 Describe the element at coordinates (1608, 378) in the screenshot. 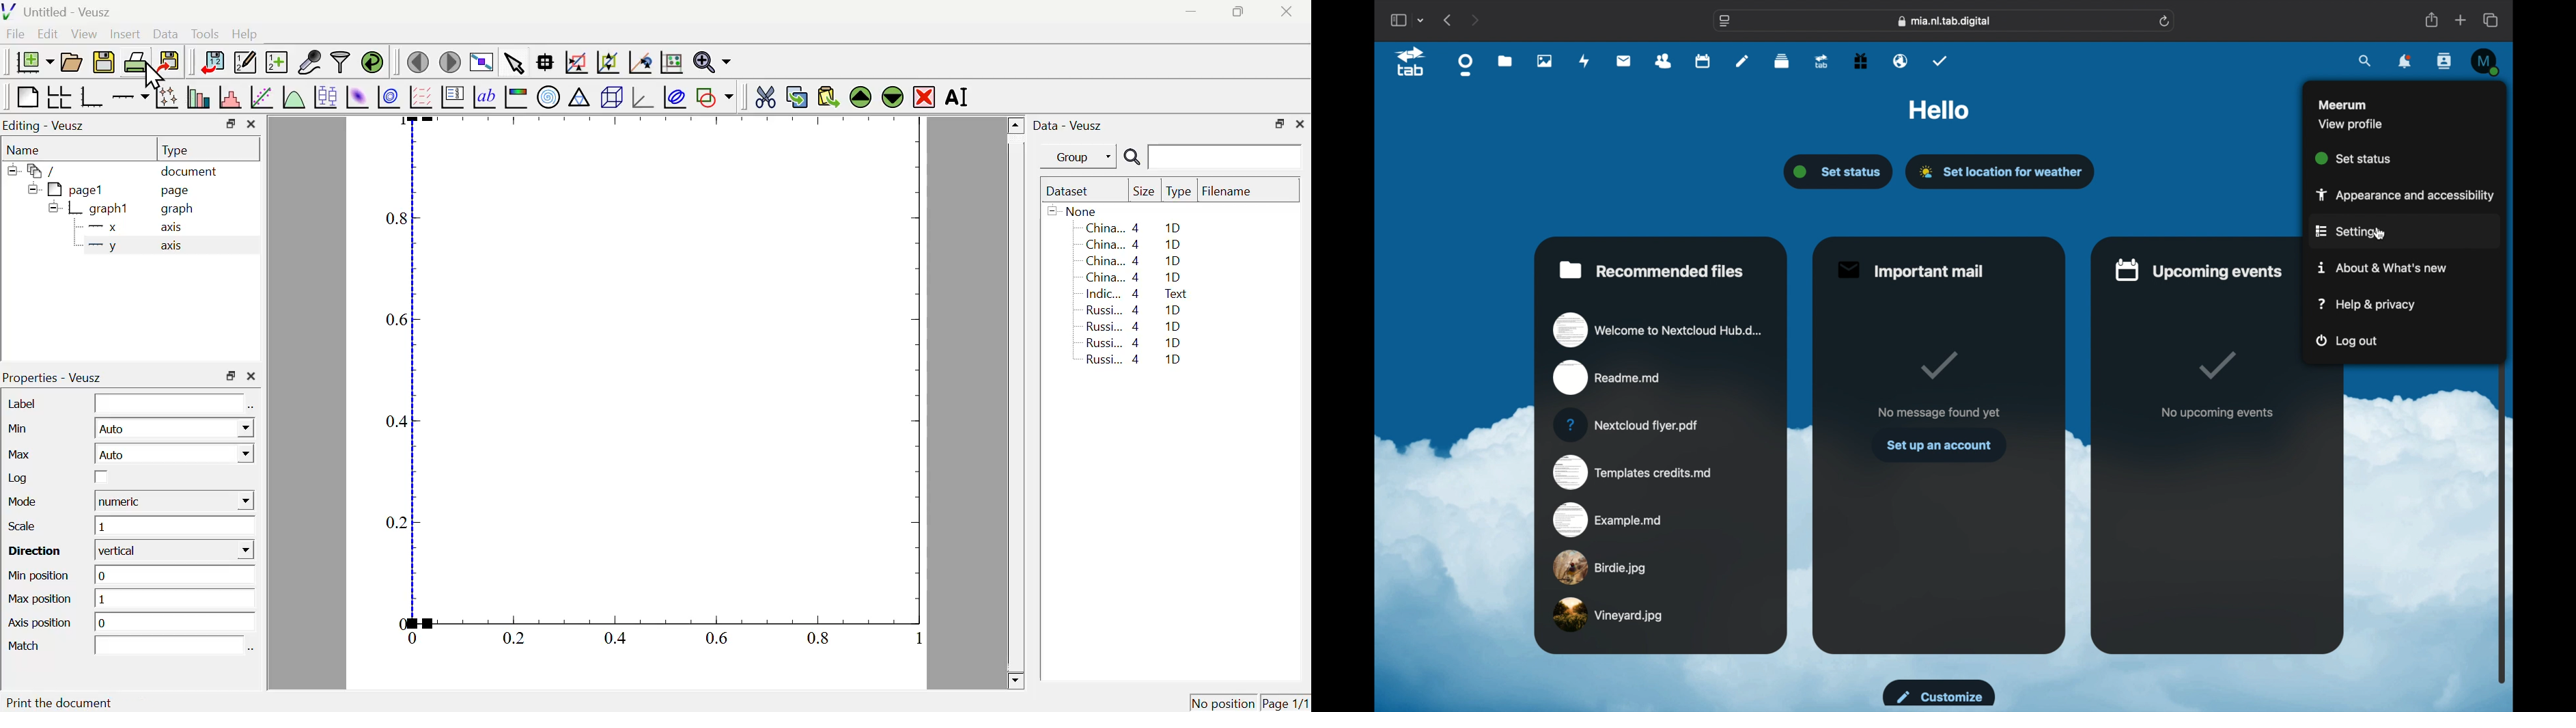

I see `readme` at that location.